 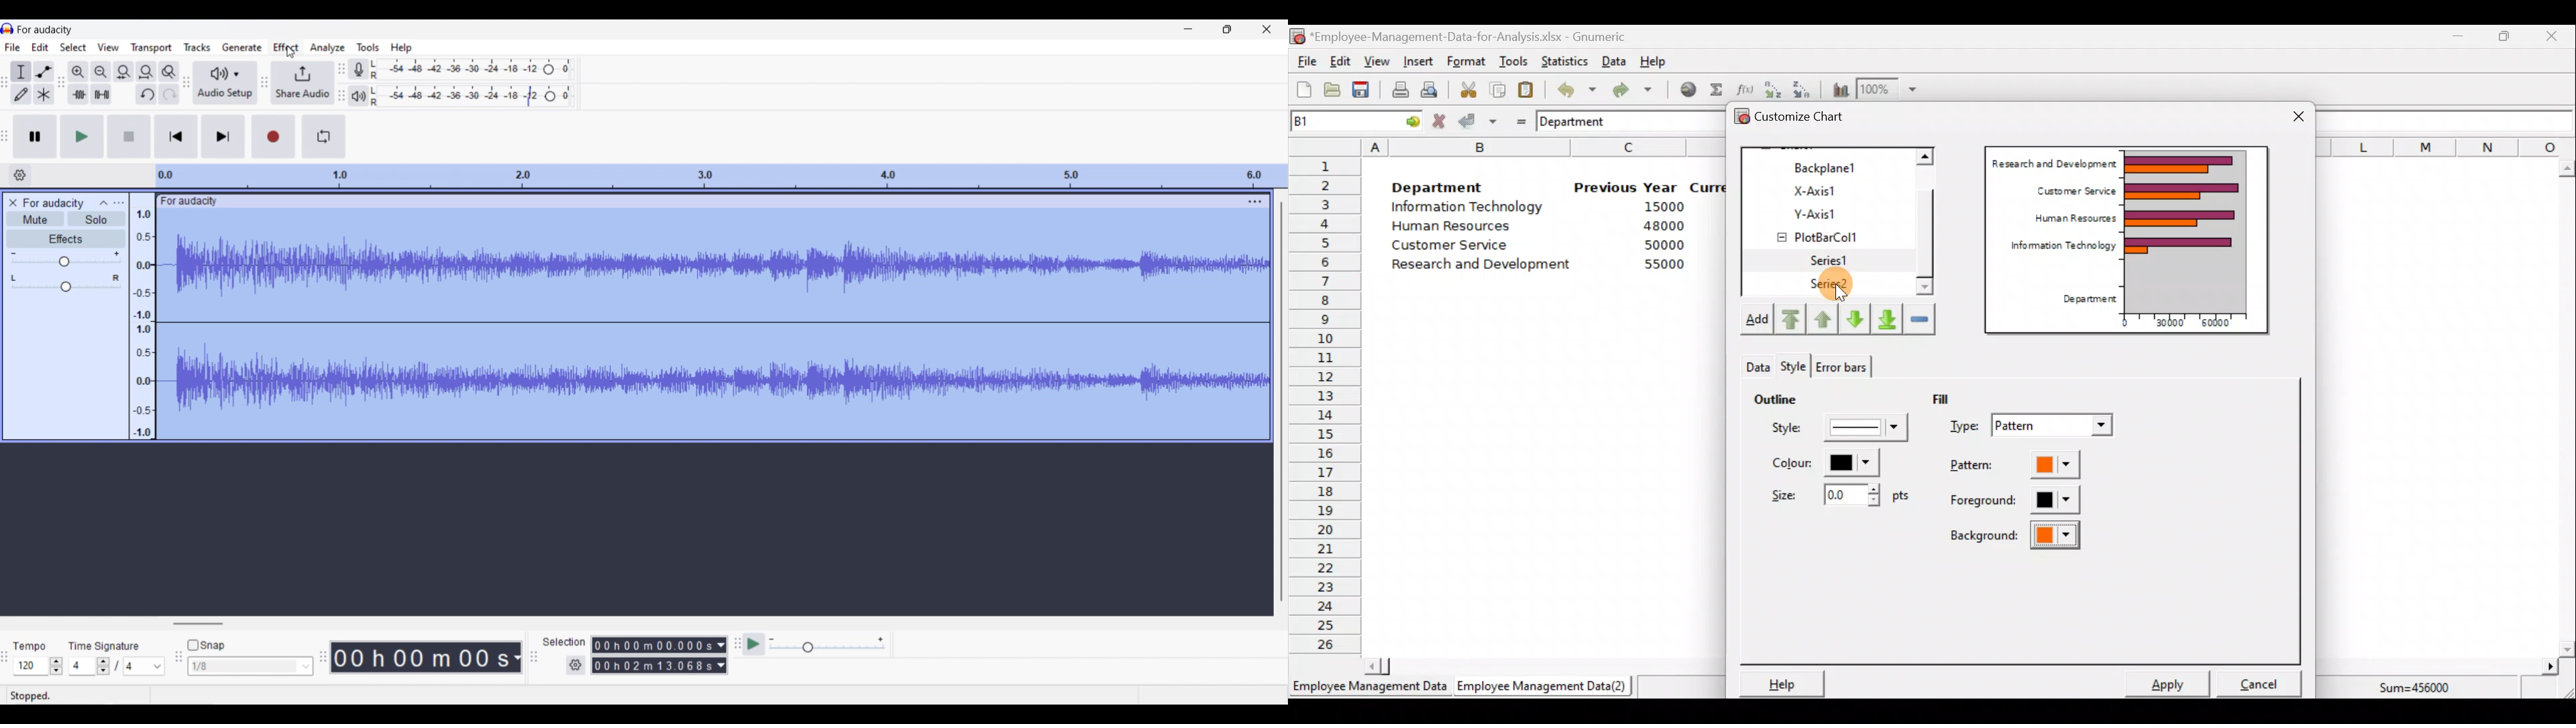 What do you see at coordinates (1756, 322) in the screenshot?
I see `Add` at bounding box center [1756, 322].